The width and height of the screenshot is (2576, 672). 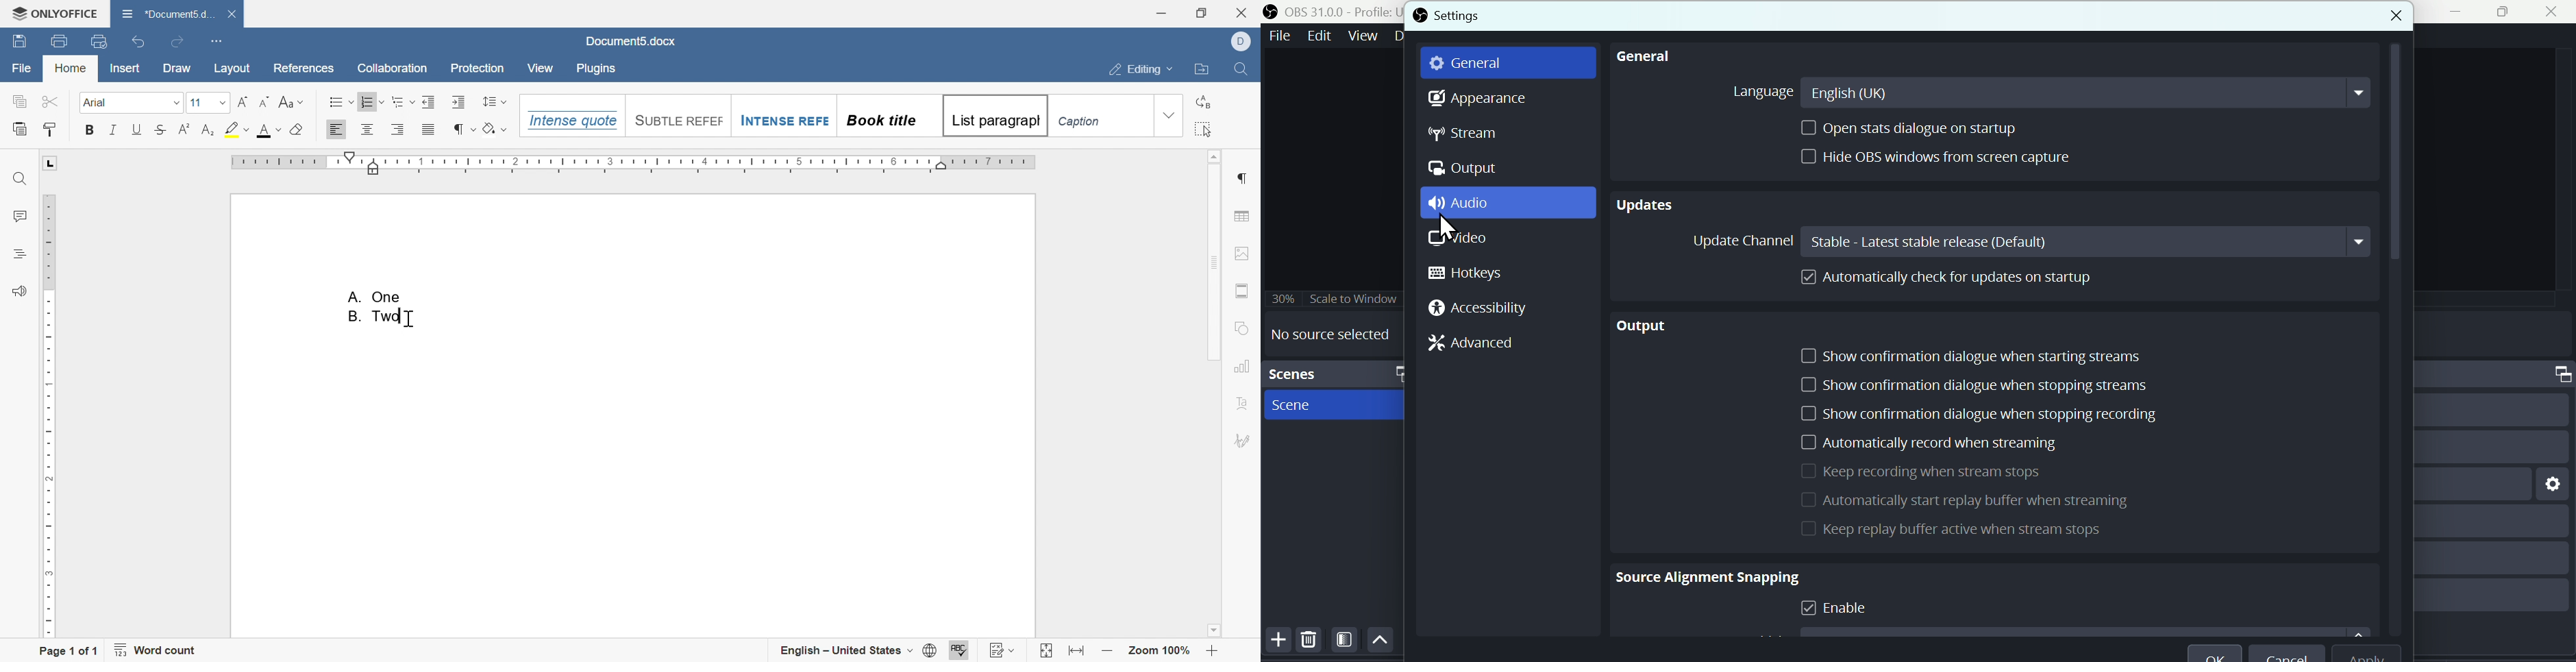 I want to click on save, so click(x=22, y=41).